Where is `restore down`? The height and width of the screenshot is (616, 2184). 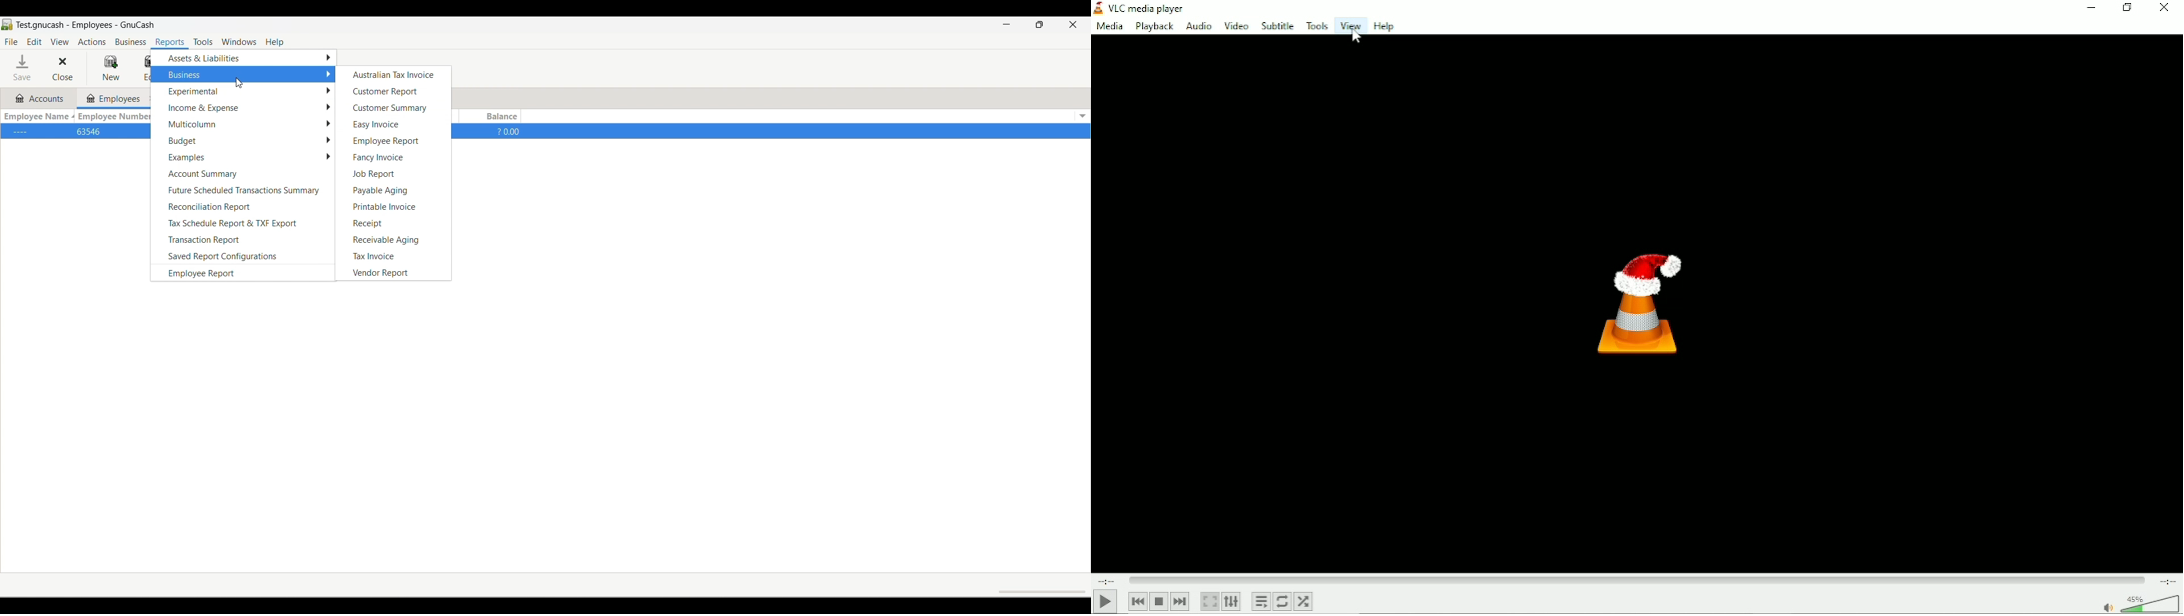 restore down is located at coordinates (2130, 8).